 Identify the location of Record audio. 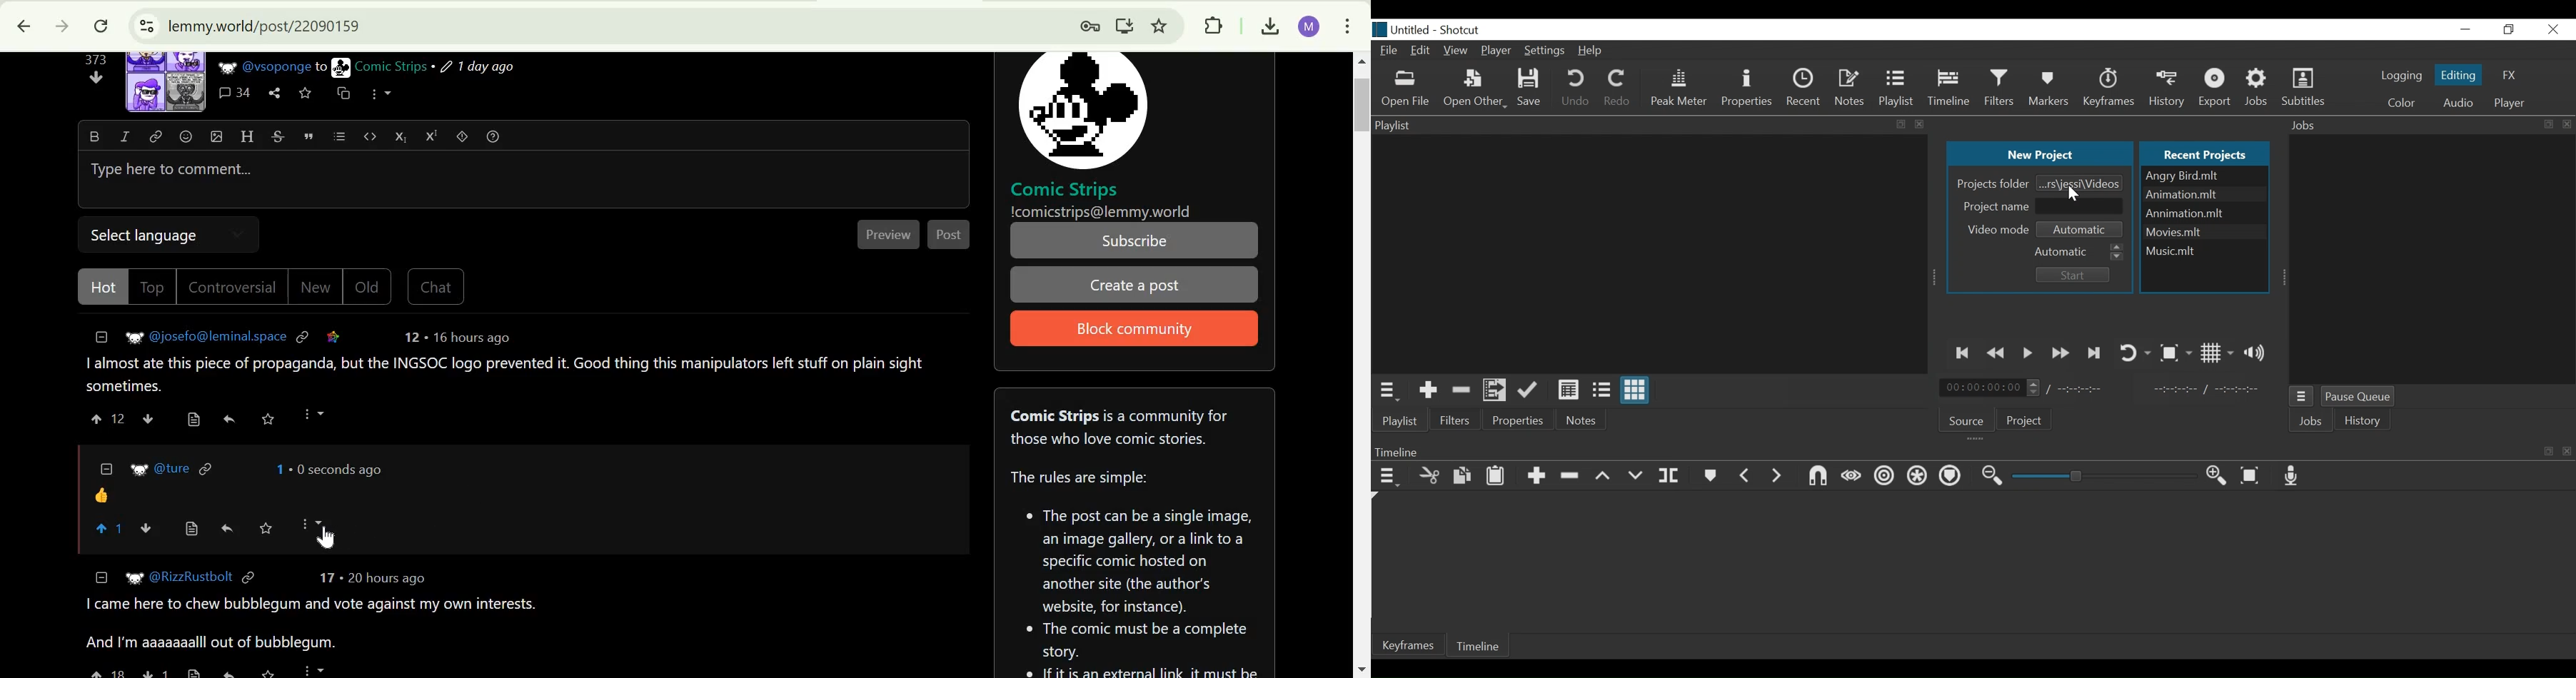
(2295, 476).